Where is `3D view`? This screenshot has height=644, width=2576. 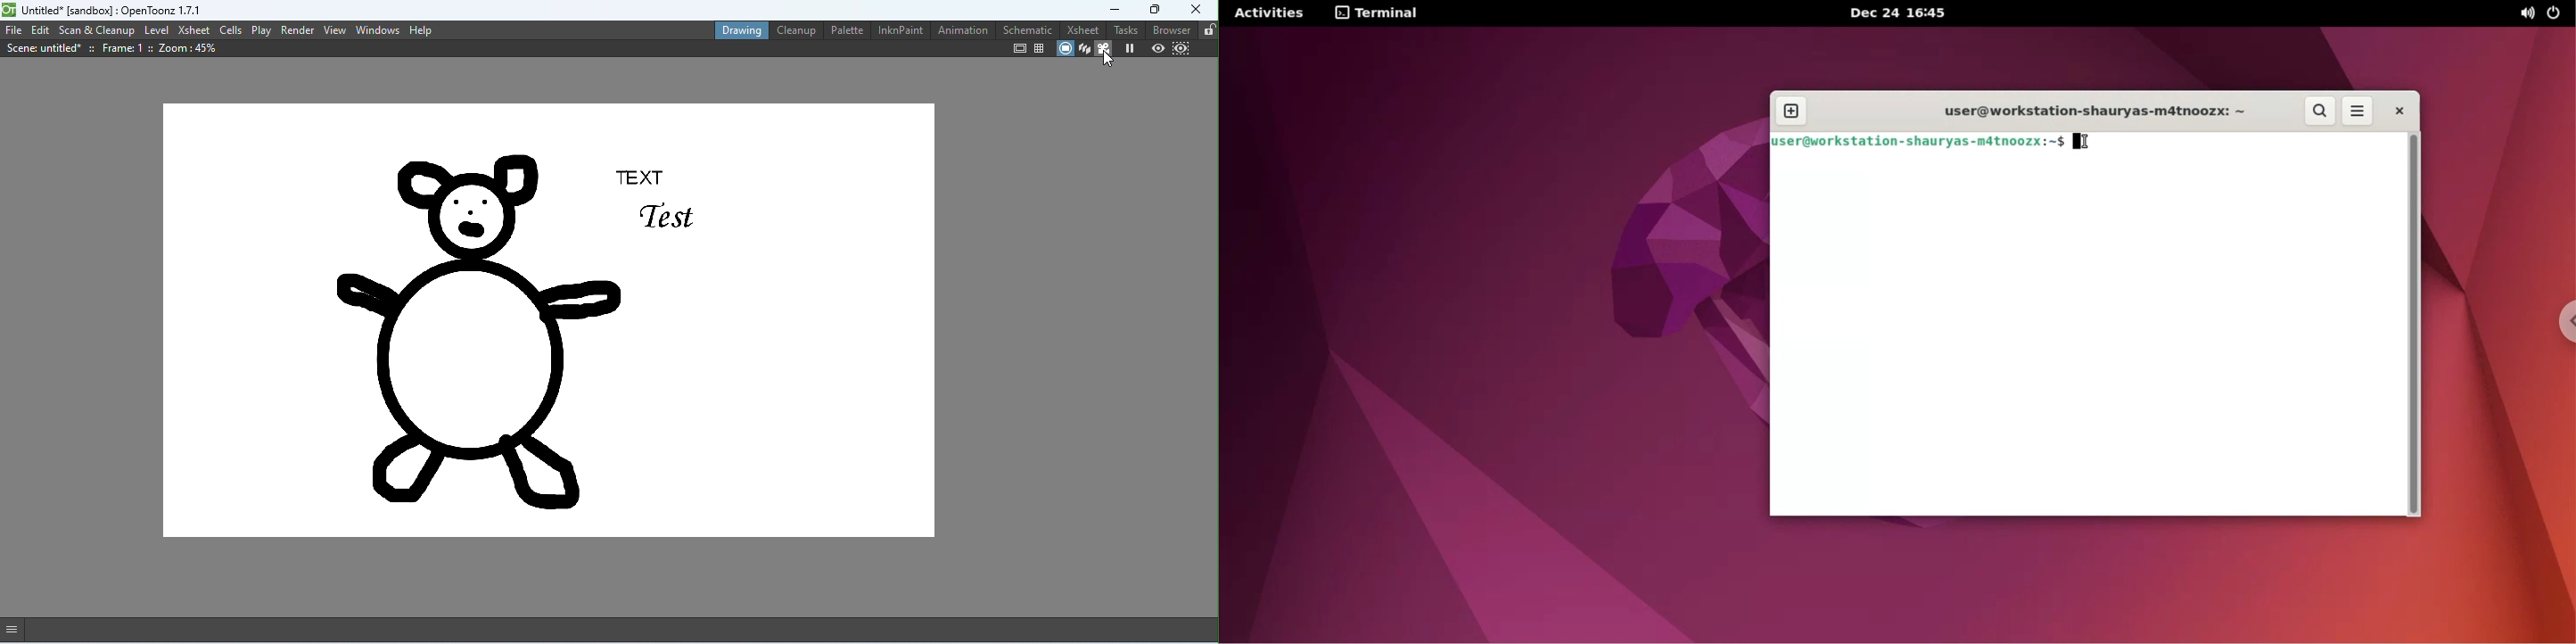
3D view is located at coordinates (1082, 49).